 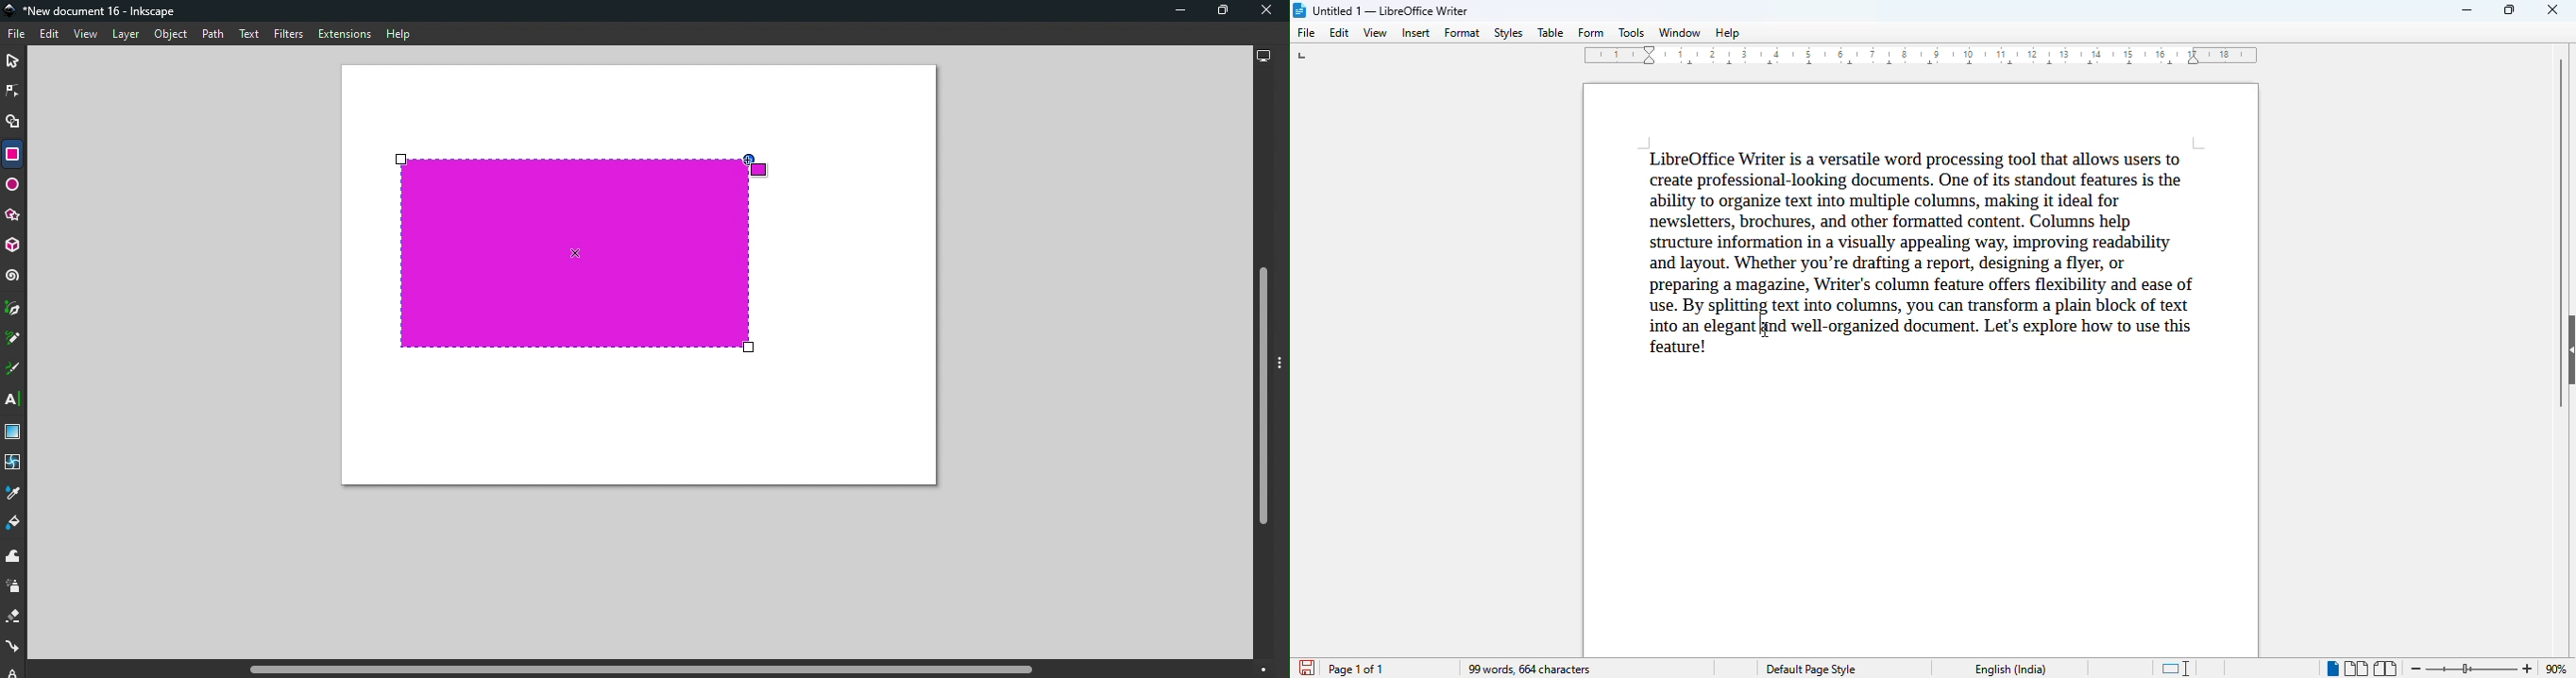 What do you see at coordinates (14, 309) in the screenshot?
I see `Pen tool` at bounding box center [14, 309].